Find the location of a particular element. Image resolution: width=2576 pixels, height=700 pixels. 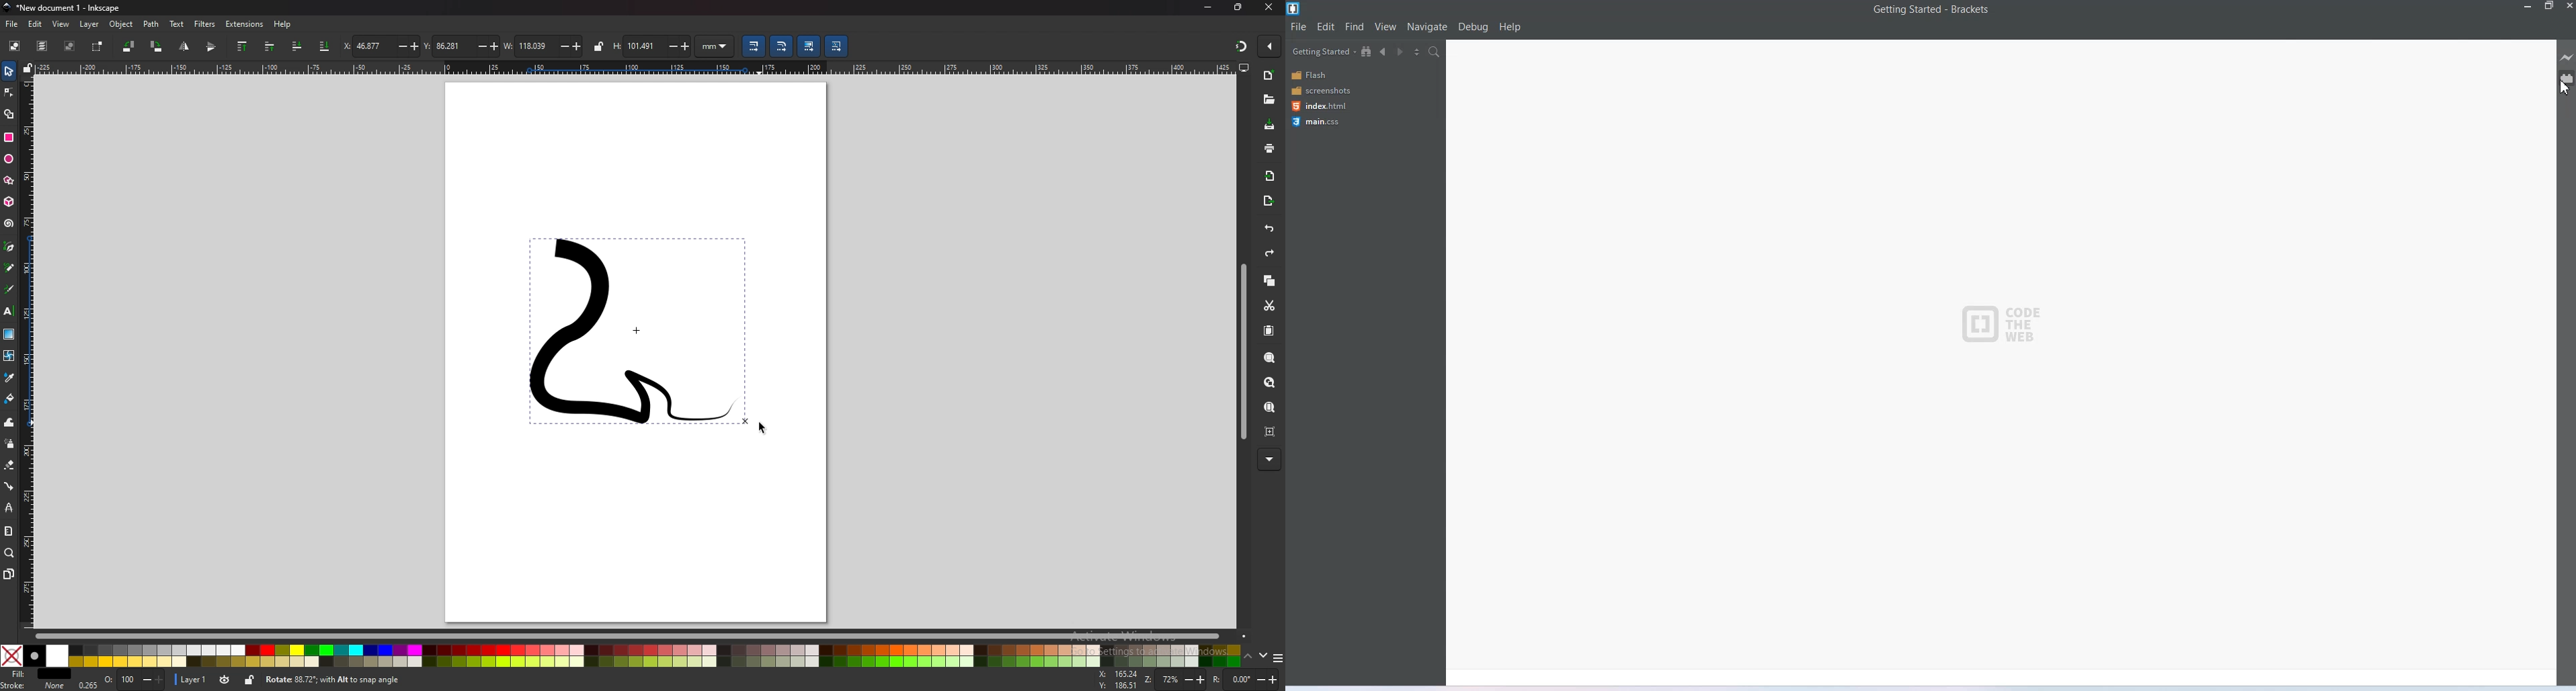

spray is located at coordinates (10, 443).